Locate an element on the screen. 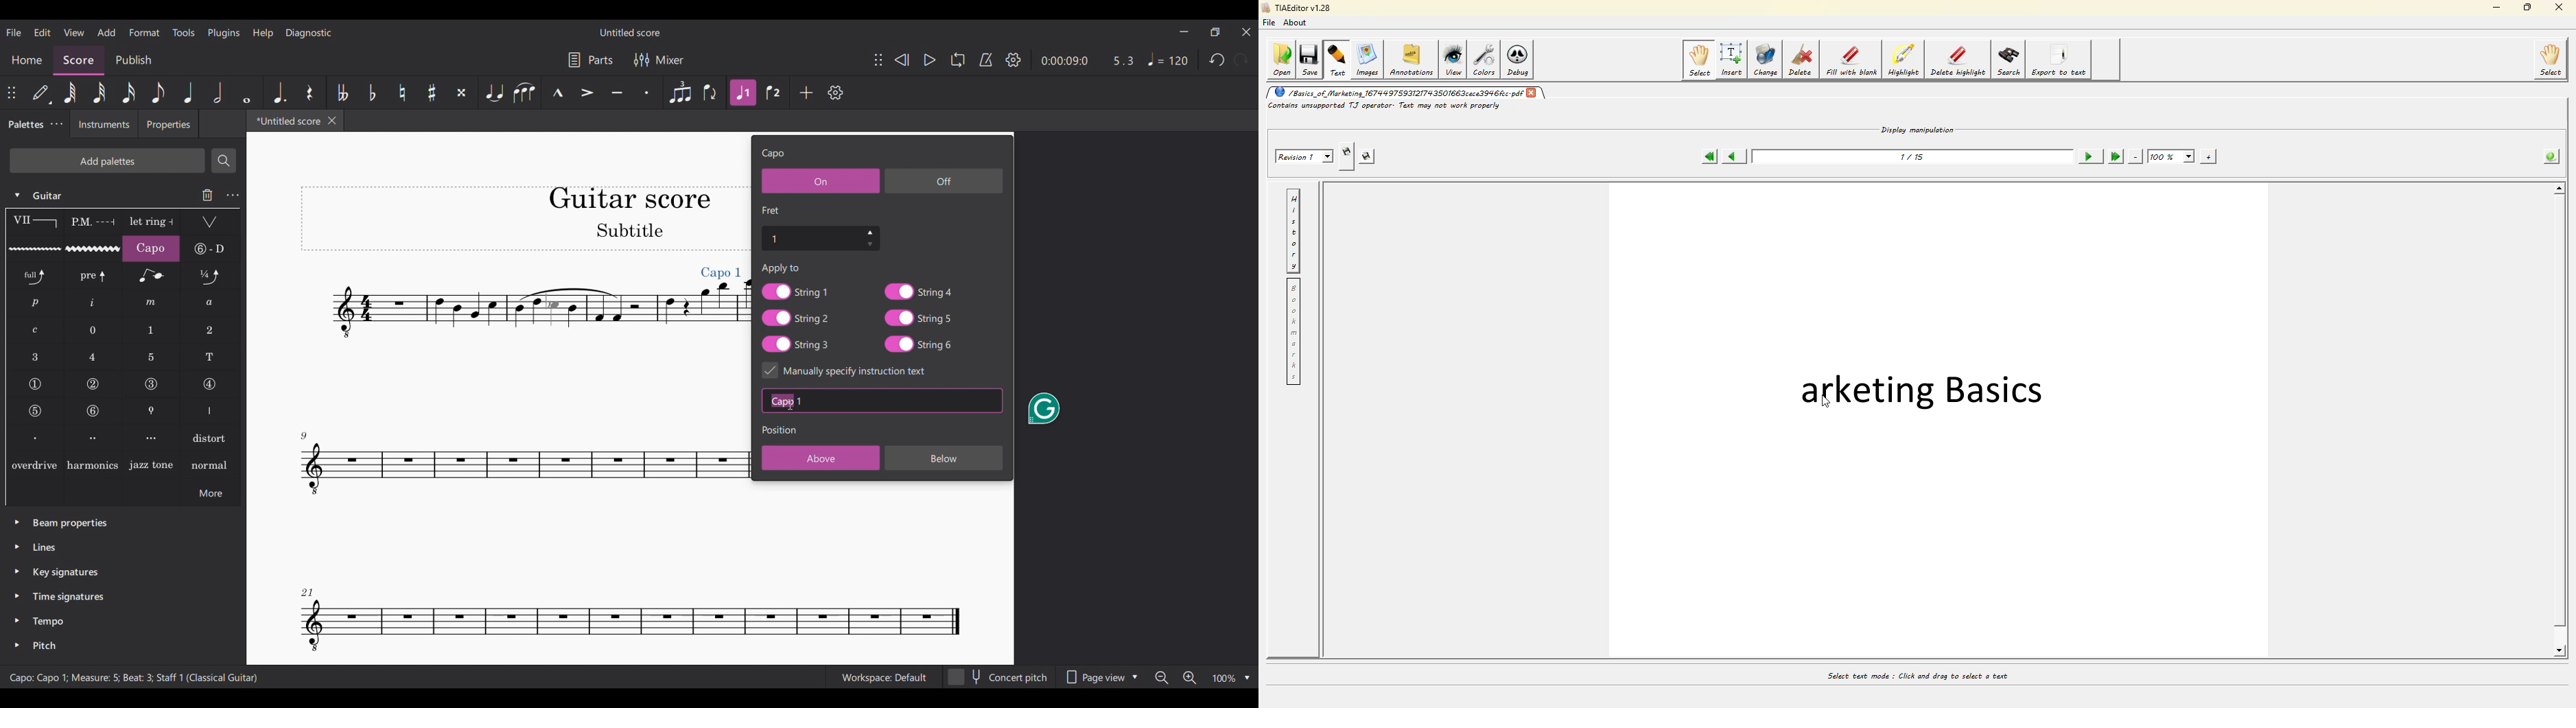 The image size is (2576, 728). fill with blank is located at coordinates (1851, 60).